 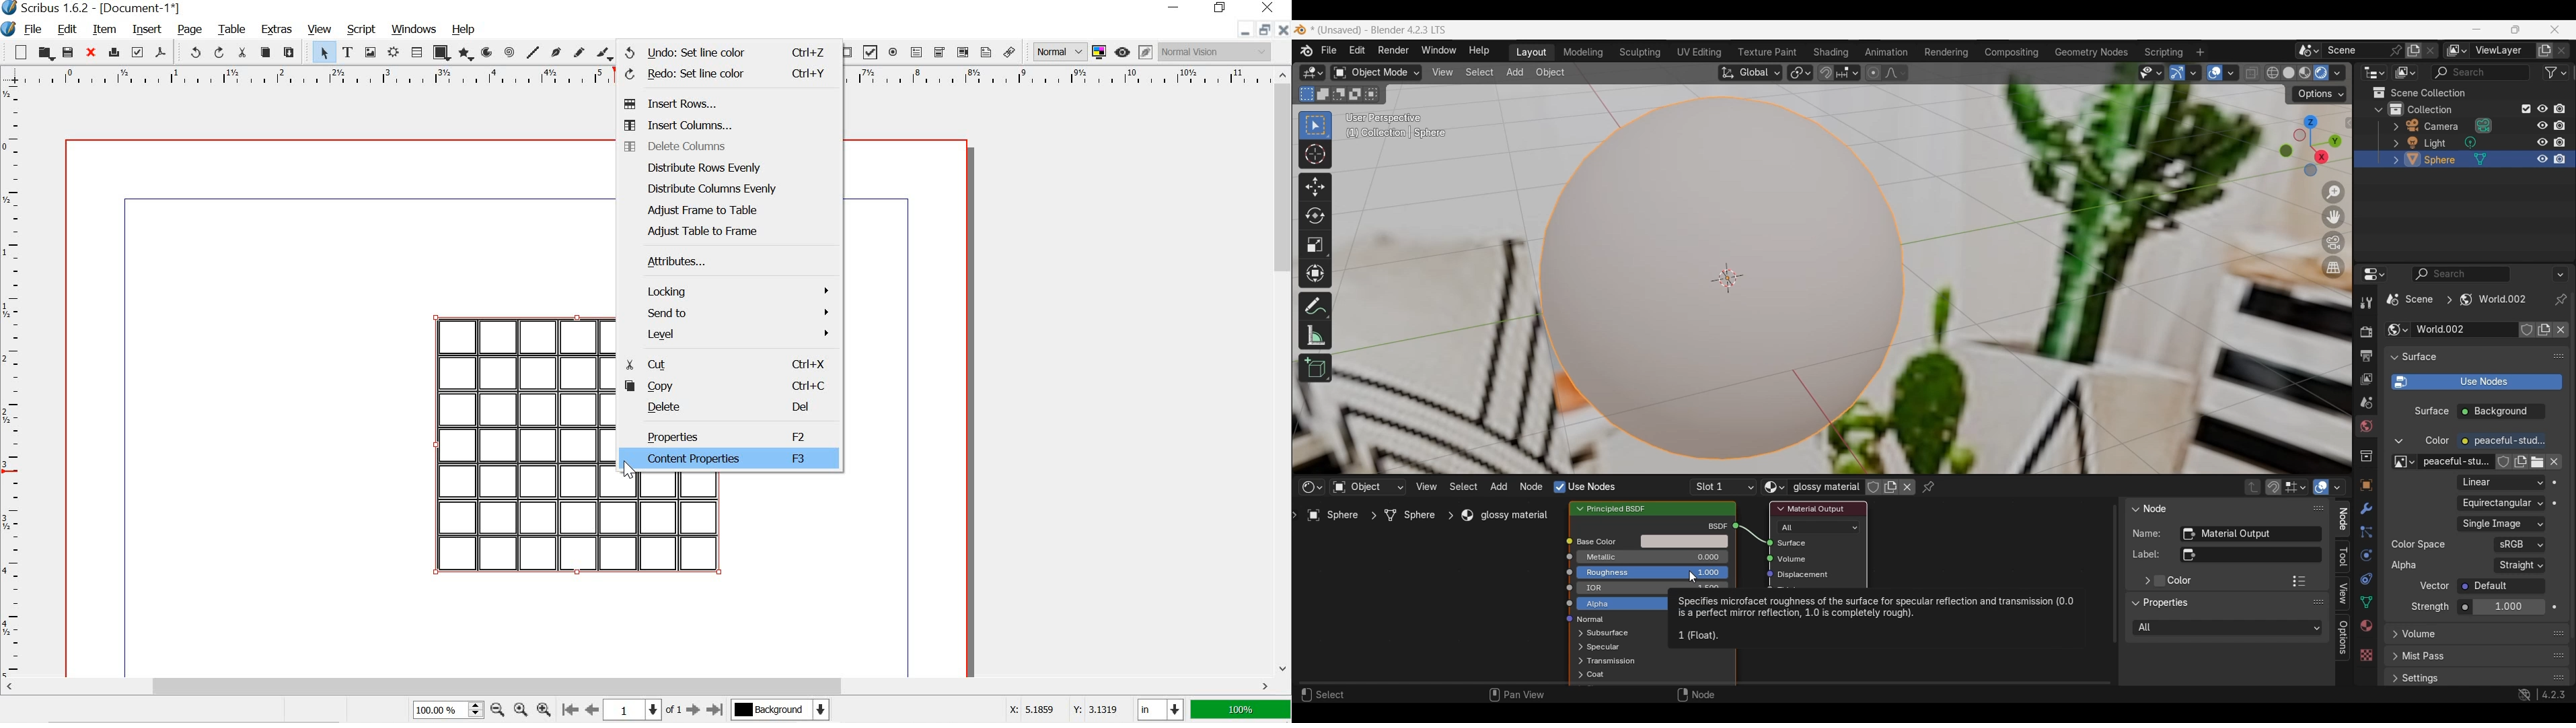 I want to click on 100.00%, so click(x=433, y=712).